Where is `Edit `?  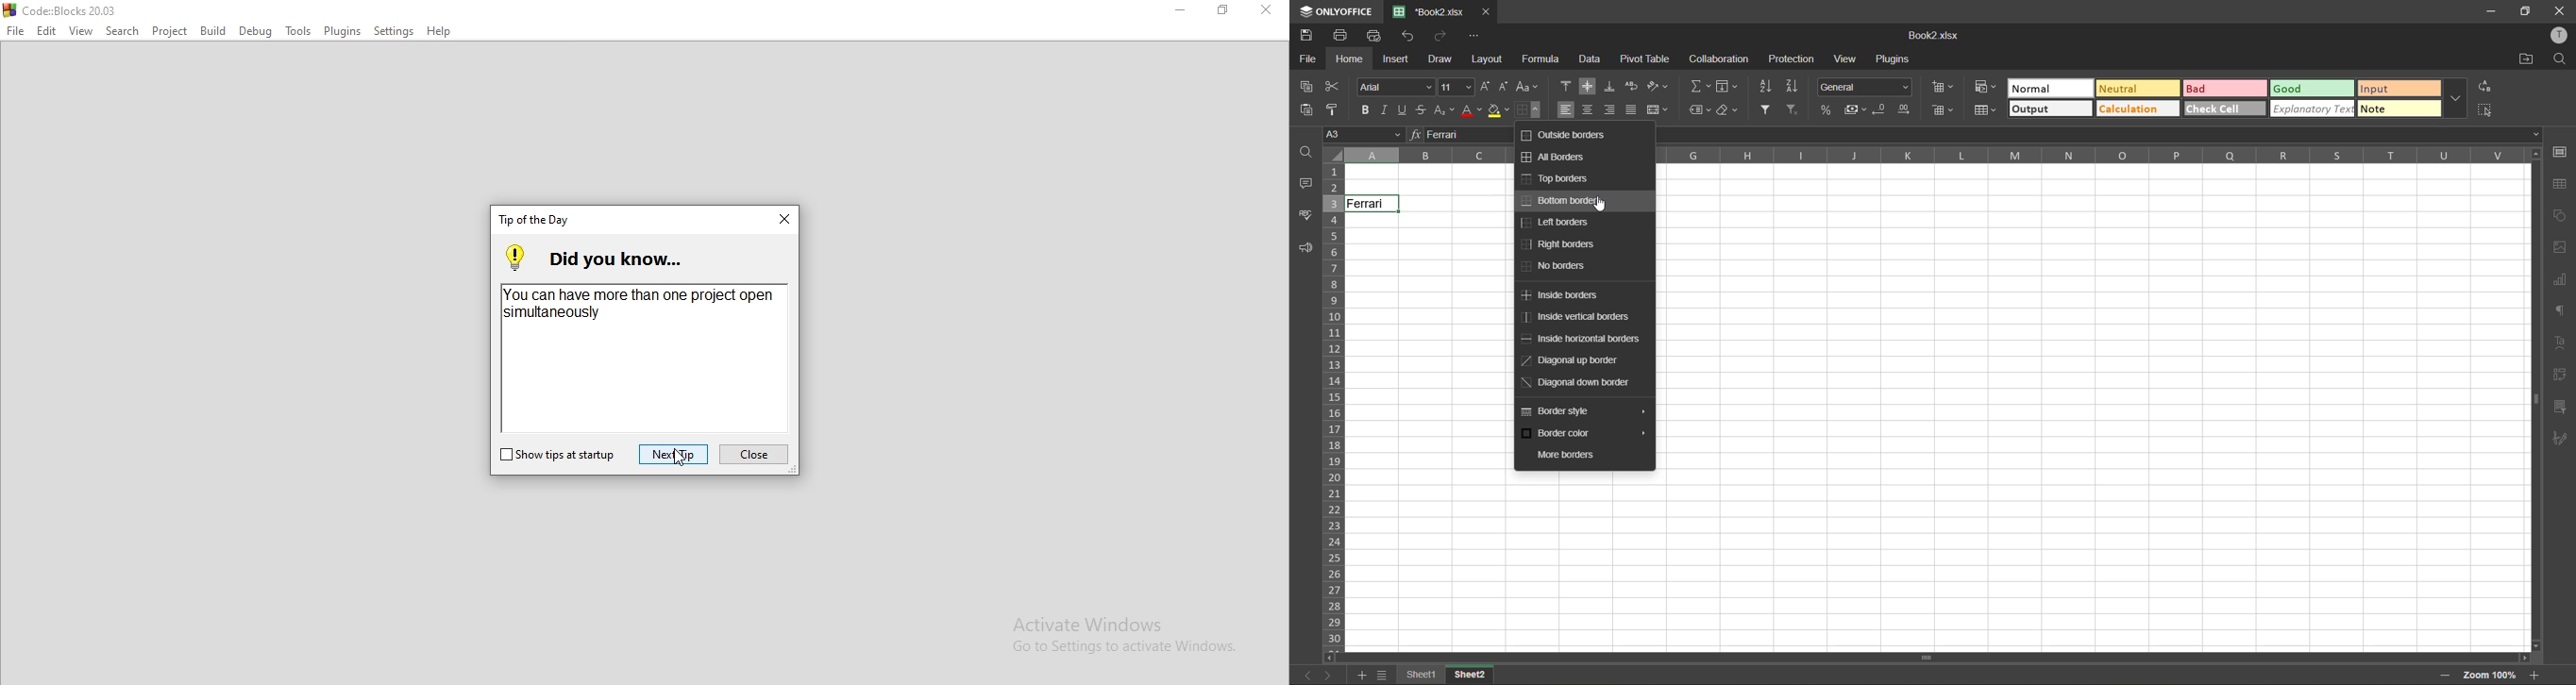
Edit  is located at coordinates (43, 31).